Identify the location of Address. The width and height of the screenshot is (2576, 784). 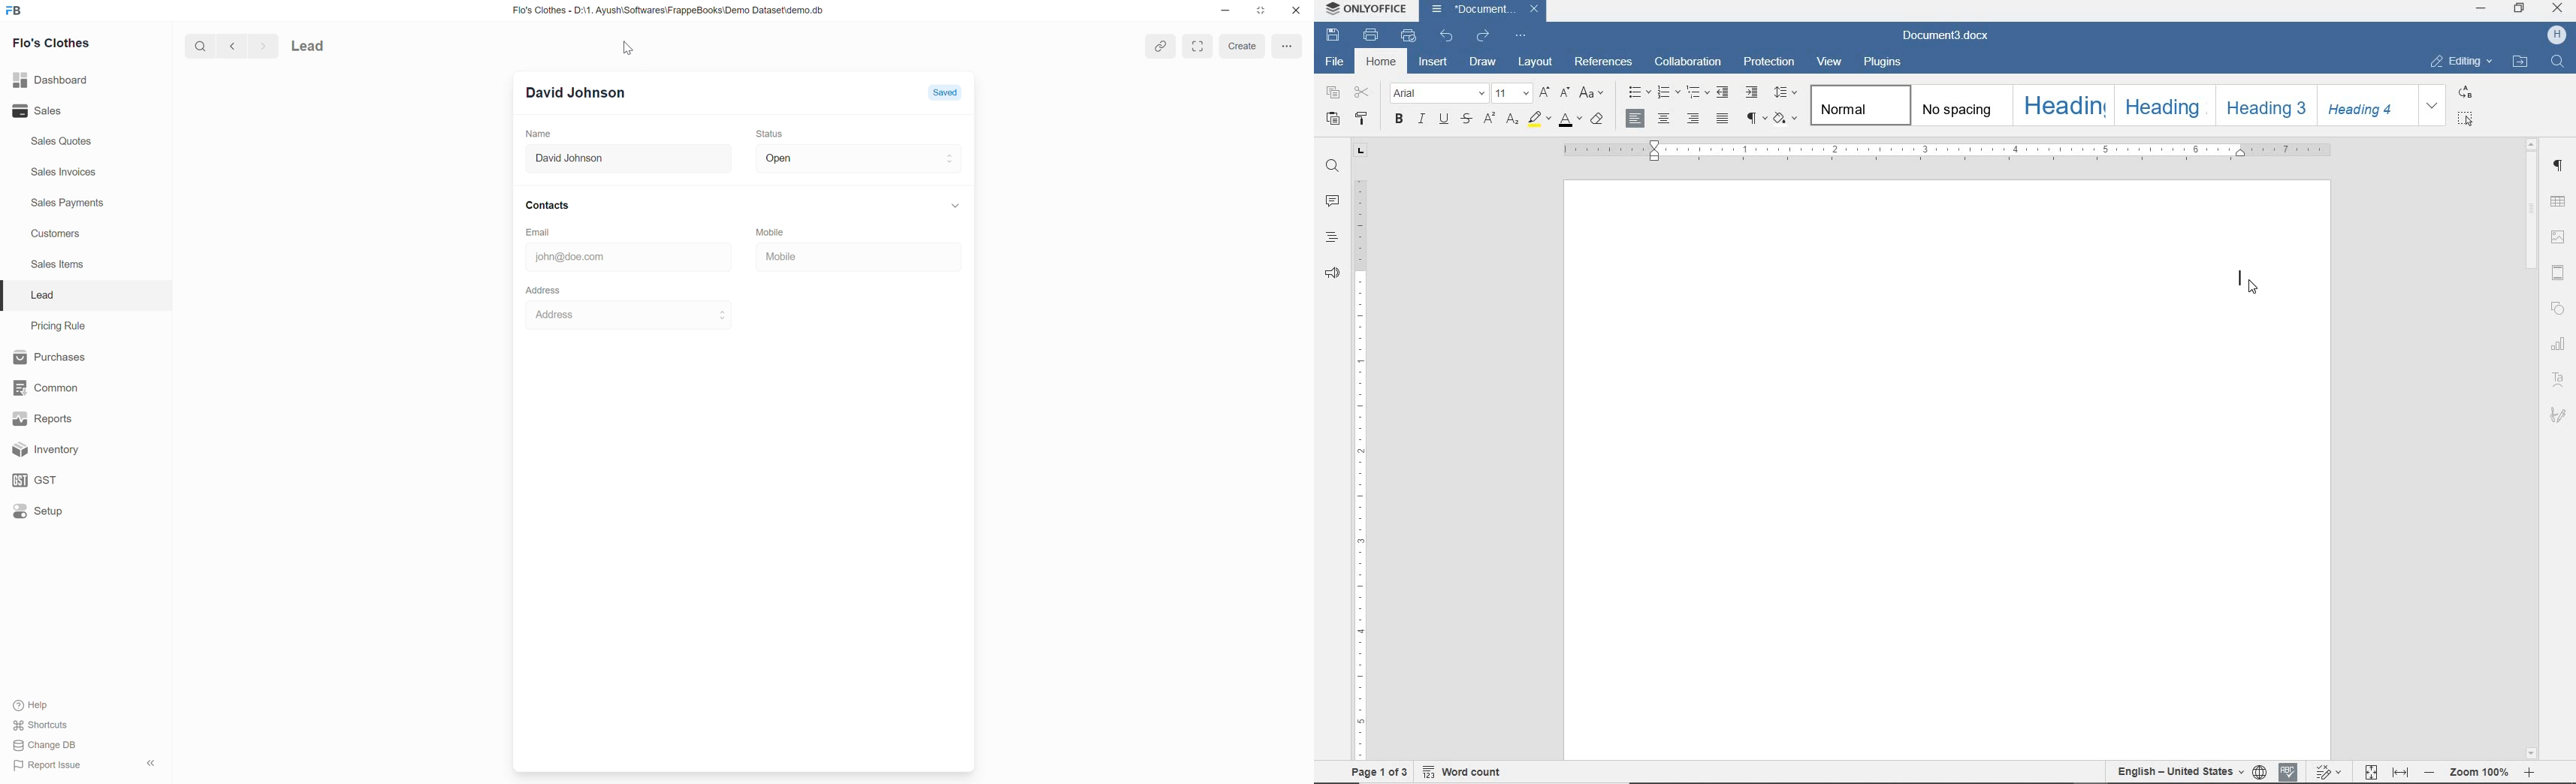
(542, 289).